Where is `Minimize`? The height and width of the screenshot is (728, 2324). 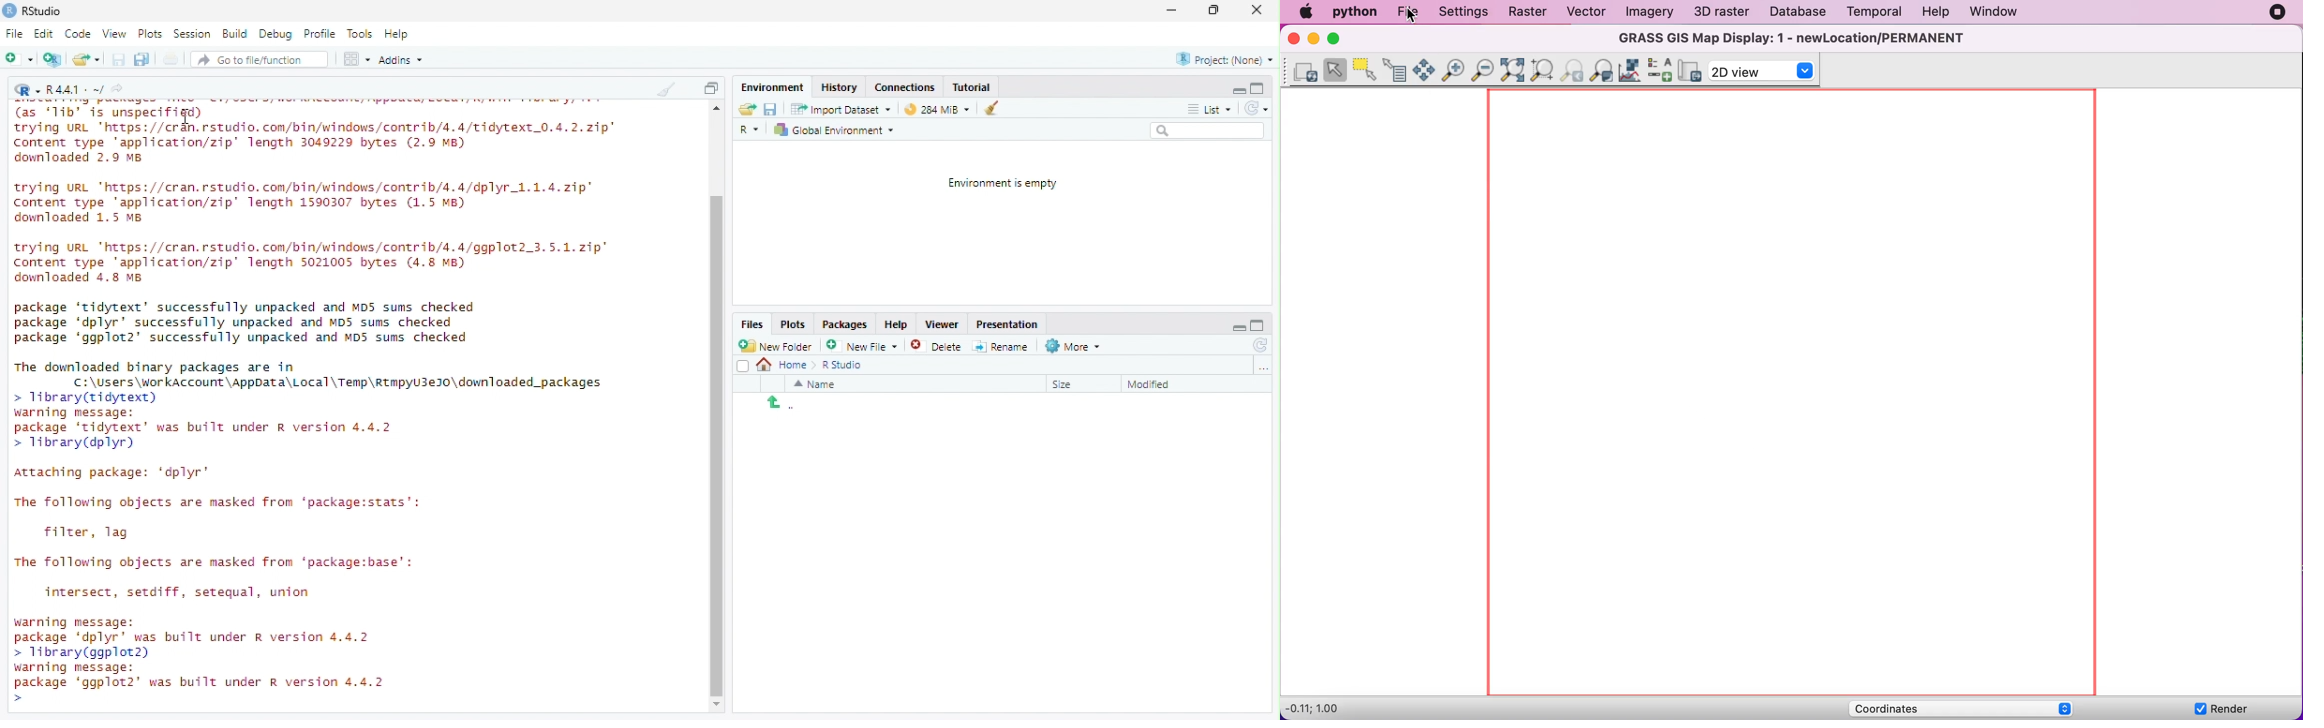
Minimize is located at coordinates (1237, 89).